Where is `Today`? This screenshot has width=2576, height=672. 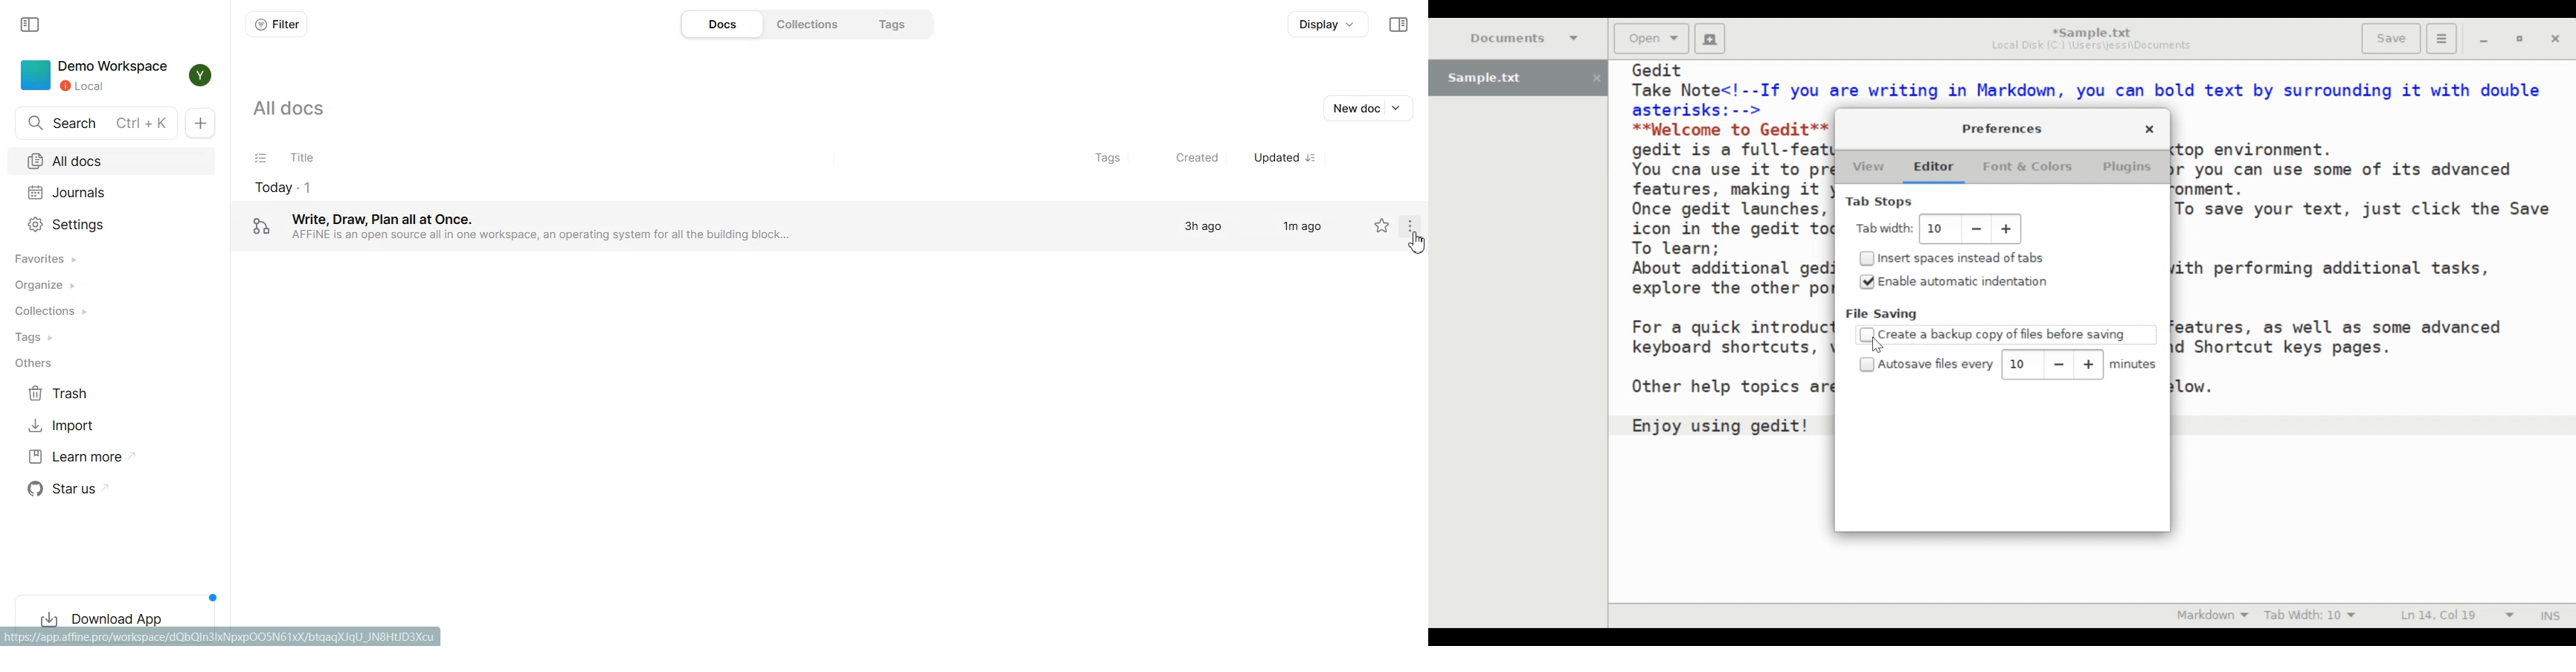
Today is located at coordinates (577, 187).